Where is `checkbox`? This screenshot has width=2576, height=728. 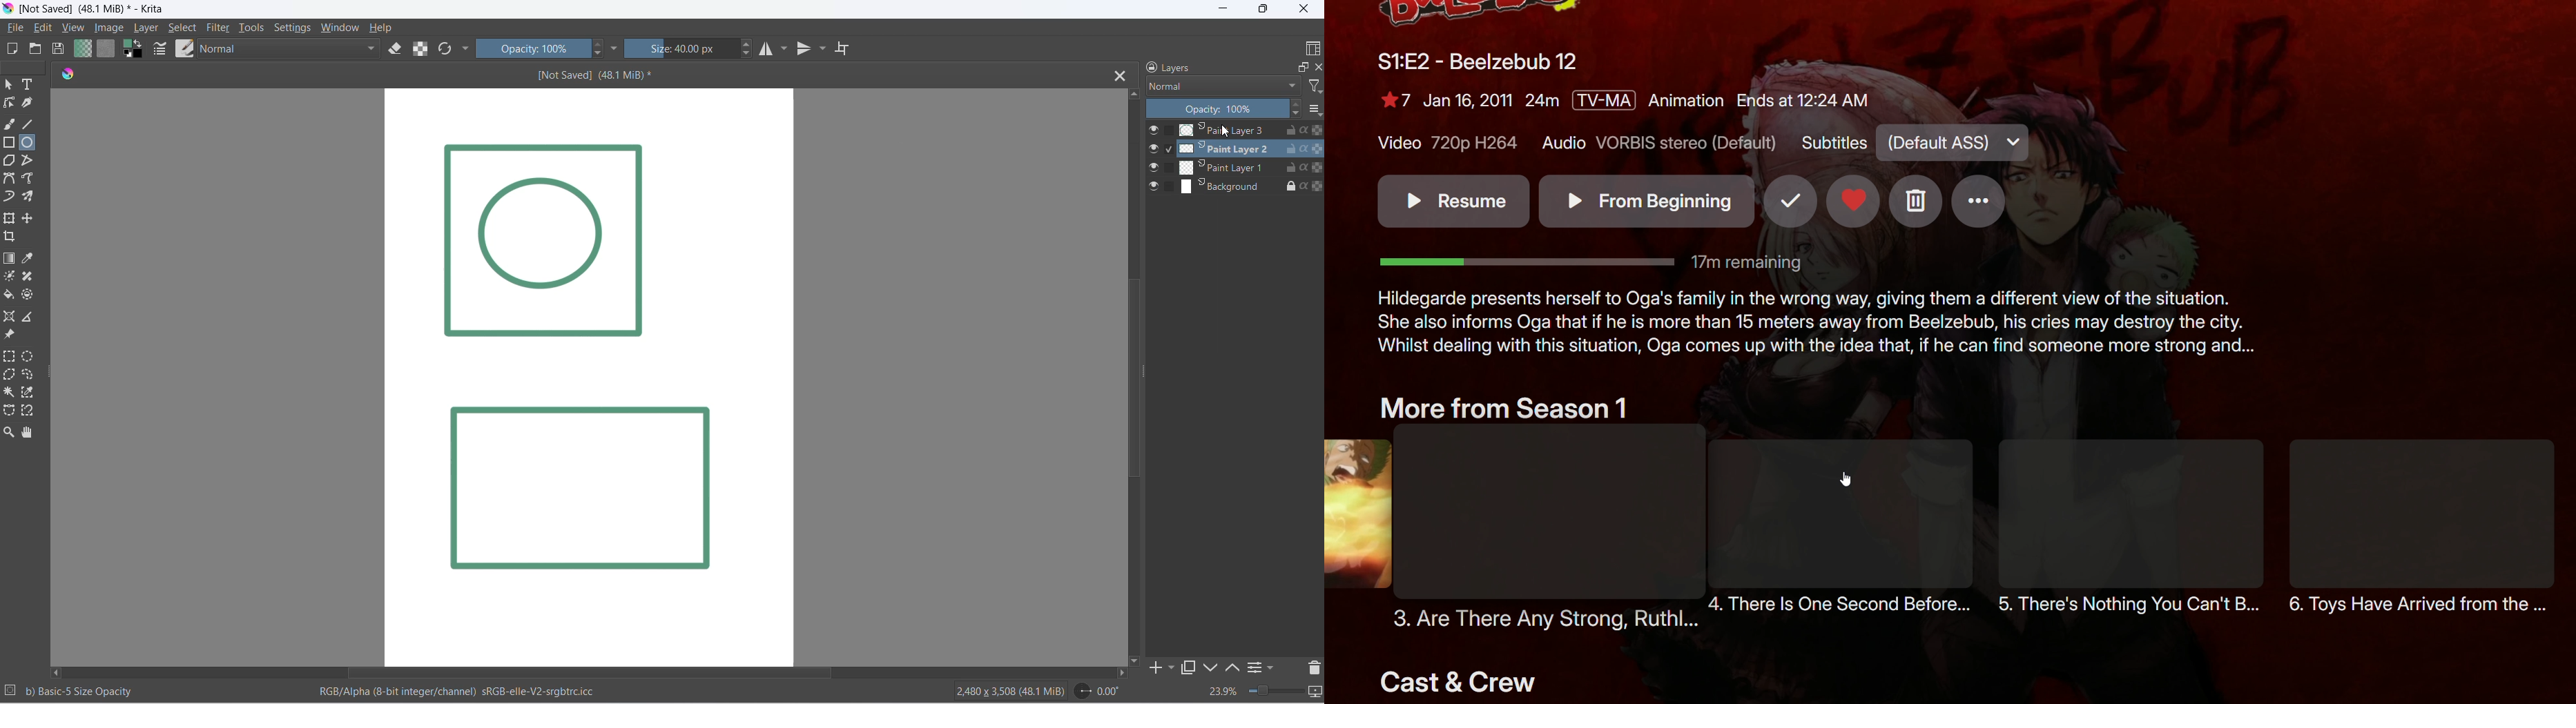
checkbox is located at coordinates (1168, 166).